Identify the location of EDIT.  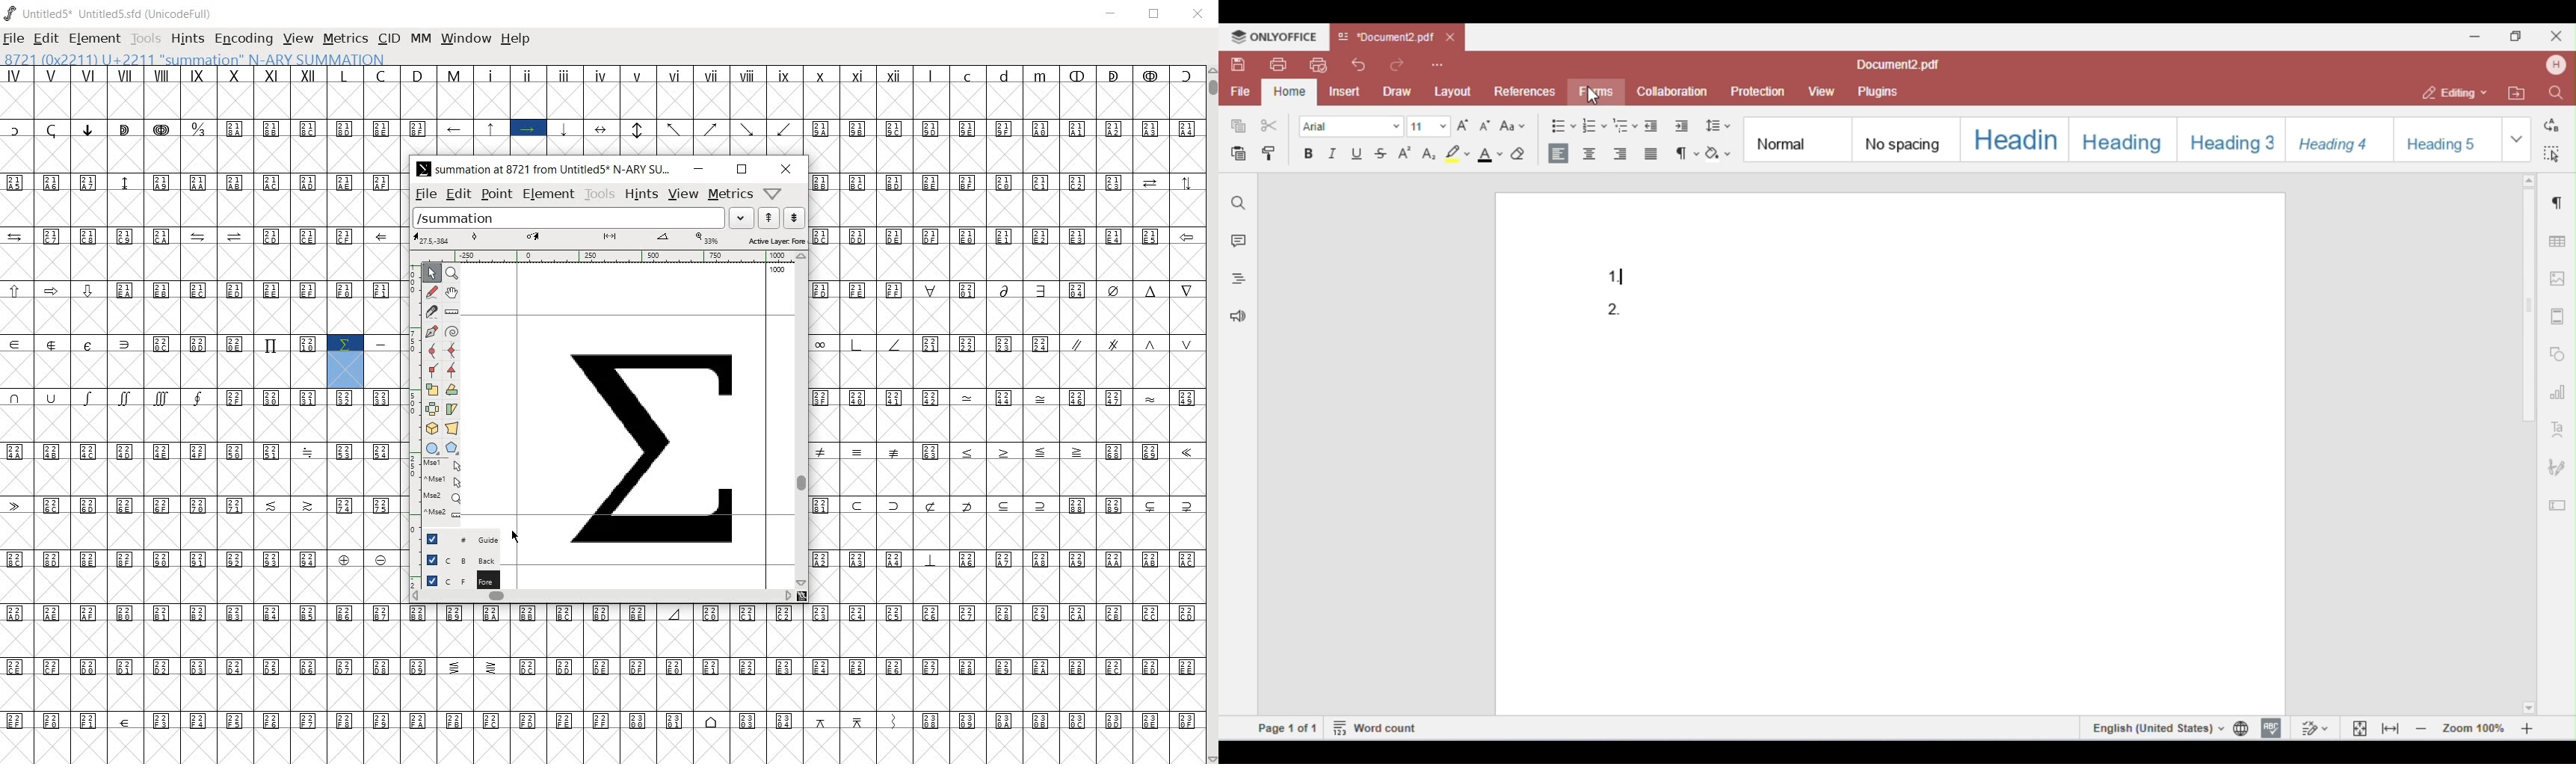
(45, 40).